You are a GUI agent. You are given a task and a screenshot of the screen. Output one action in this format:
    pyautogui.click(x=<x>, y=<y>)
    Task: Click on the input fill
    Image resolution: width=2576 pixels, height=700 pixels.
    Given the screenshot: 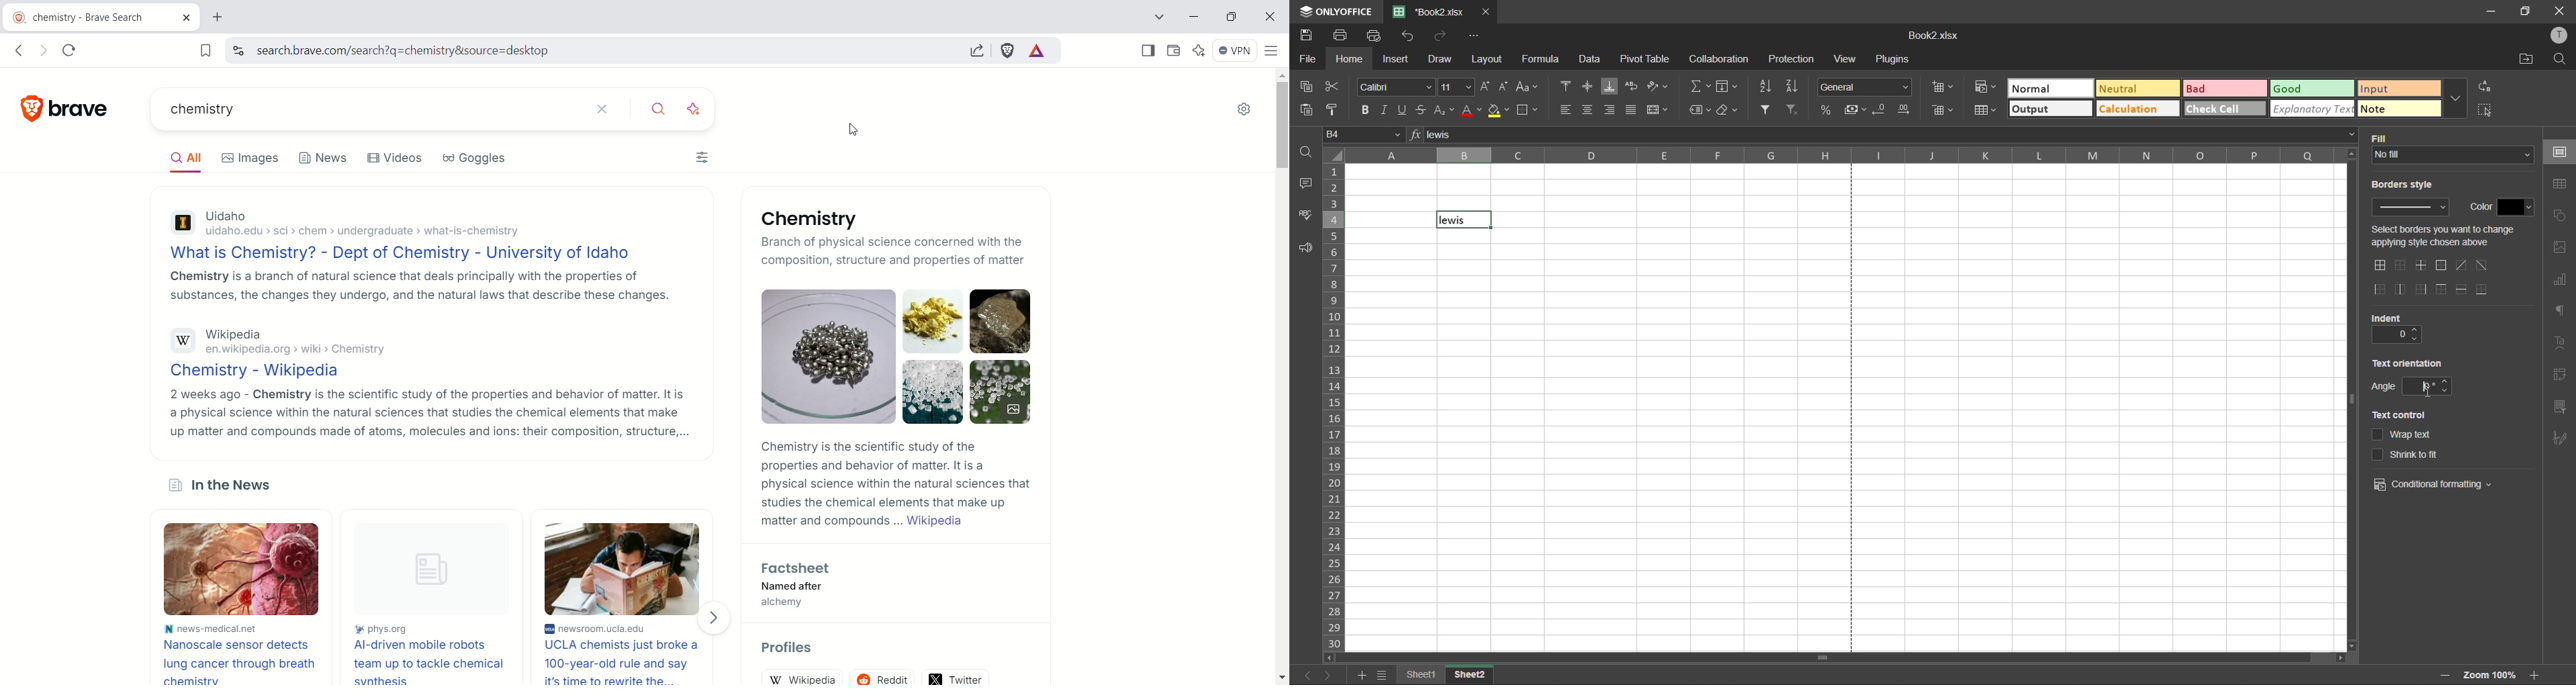 What is the action you would take?
    pyautogui.click(x=2451, y=155)
    